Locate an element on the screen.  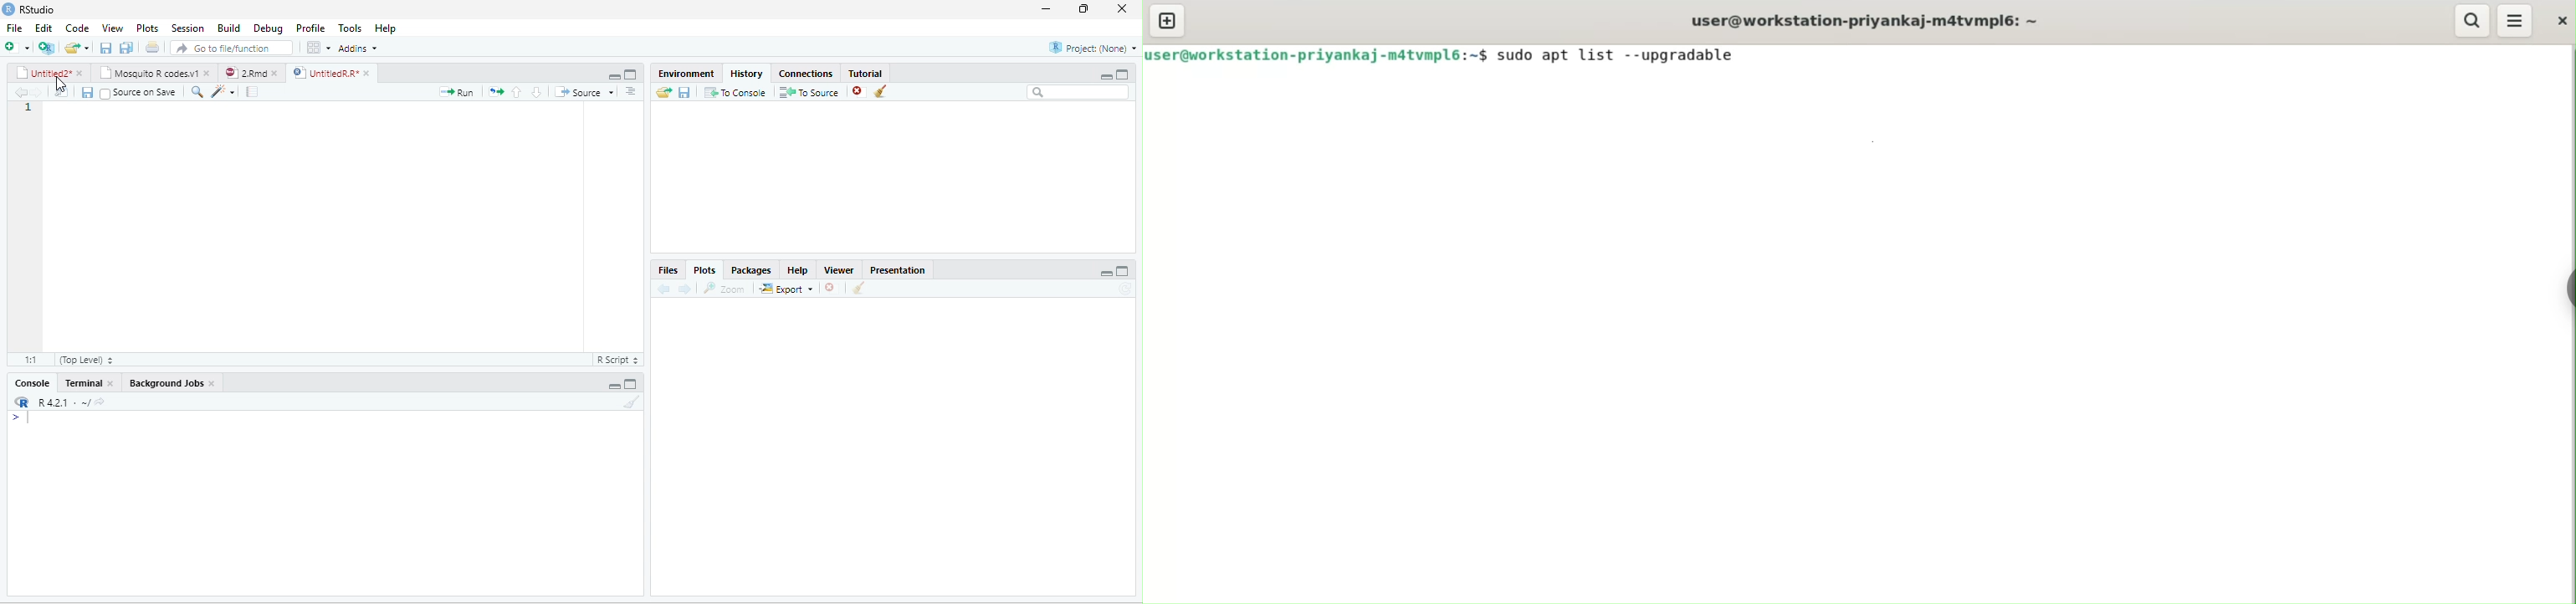
top level is located at coordinates (99, 361).